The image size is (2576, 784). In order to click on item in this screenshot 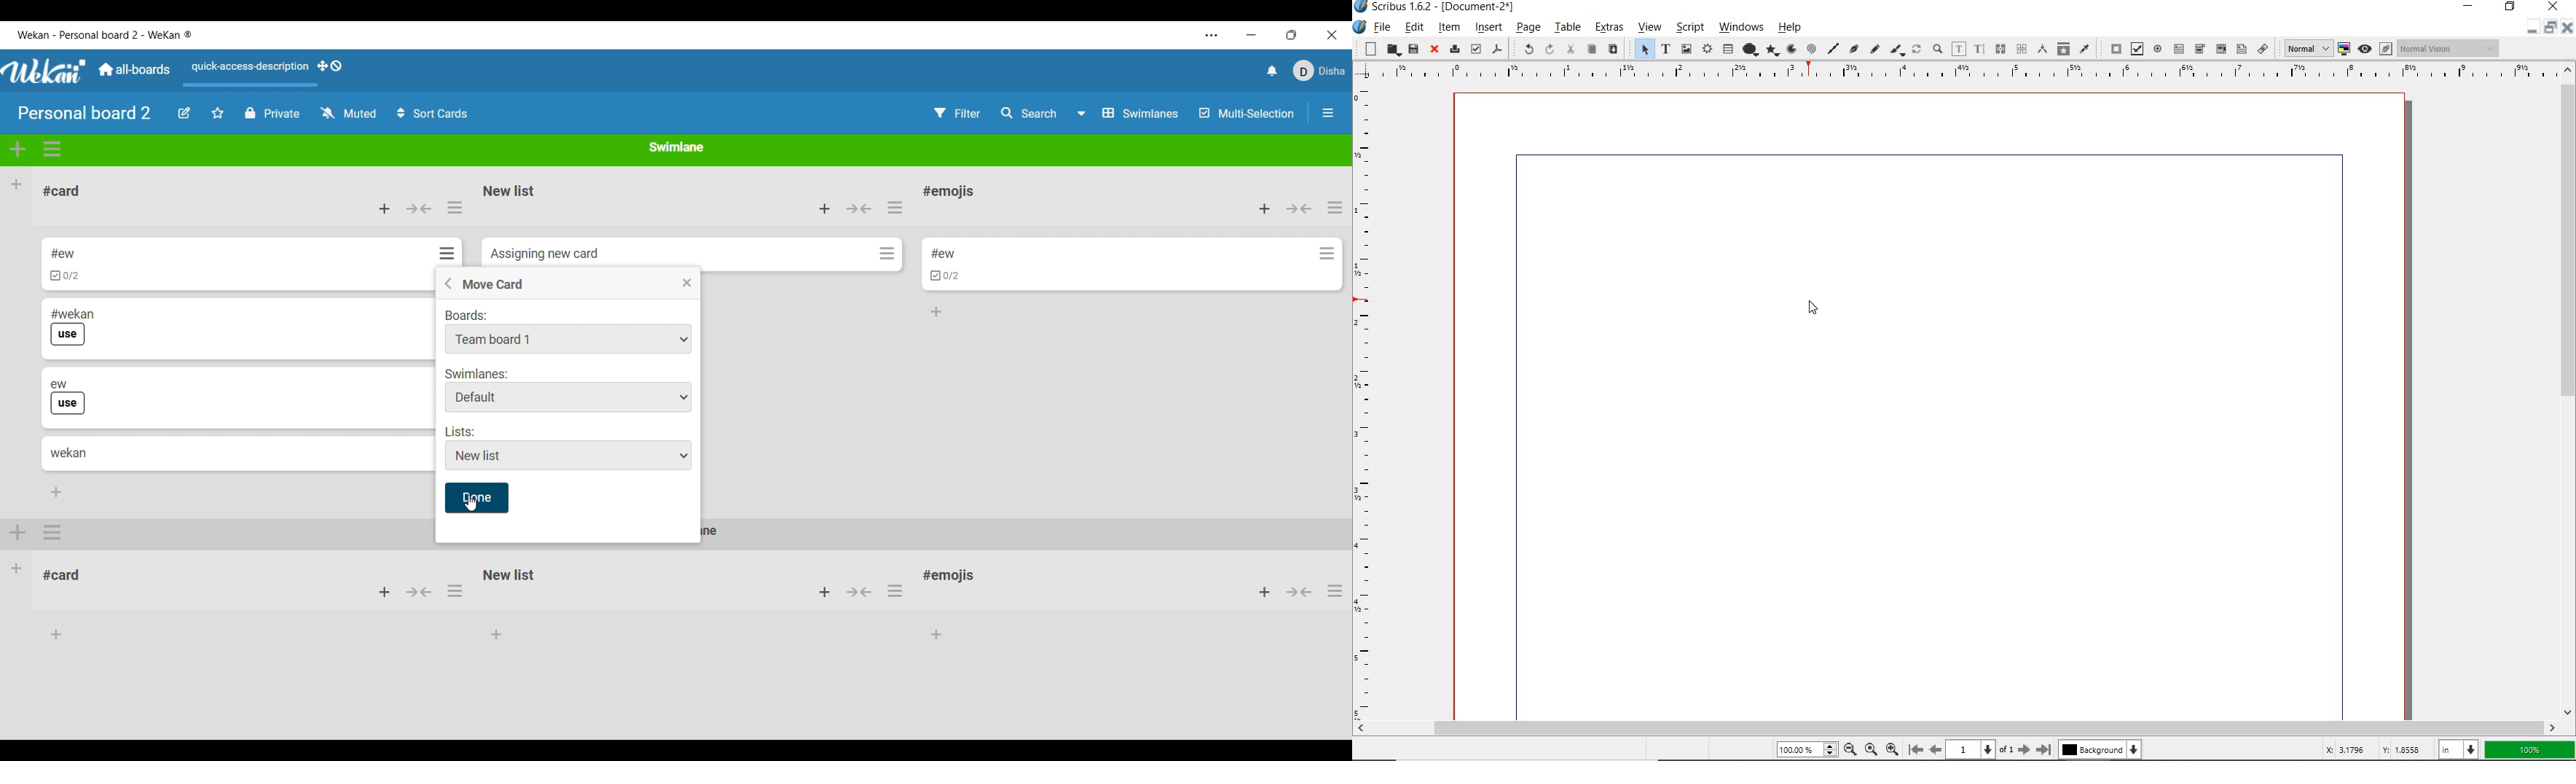, I will do `click(1449, 29)`.